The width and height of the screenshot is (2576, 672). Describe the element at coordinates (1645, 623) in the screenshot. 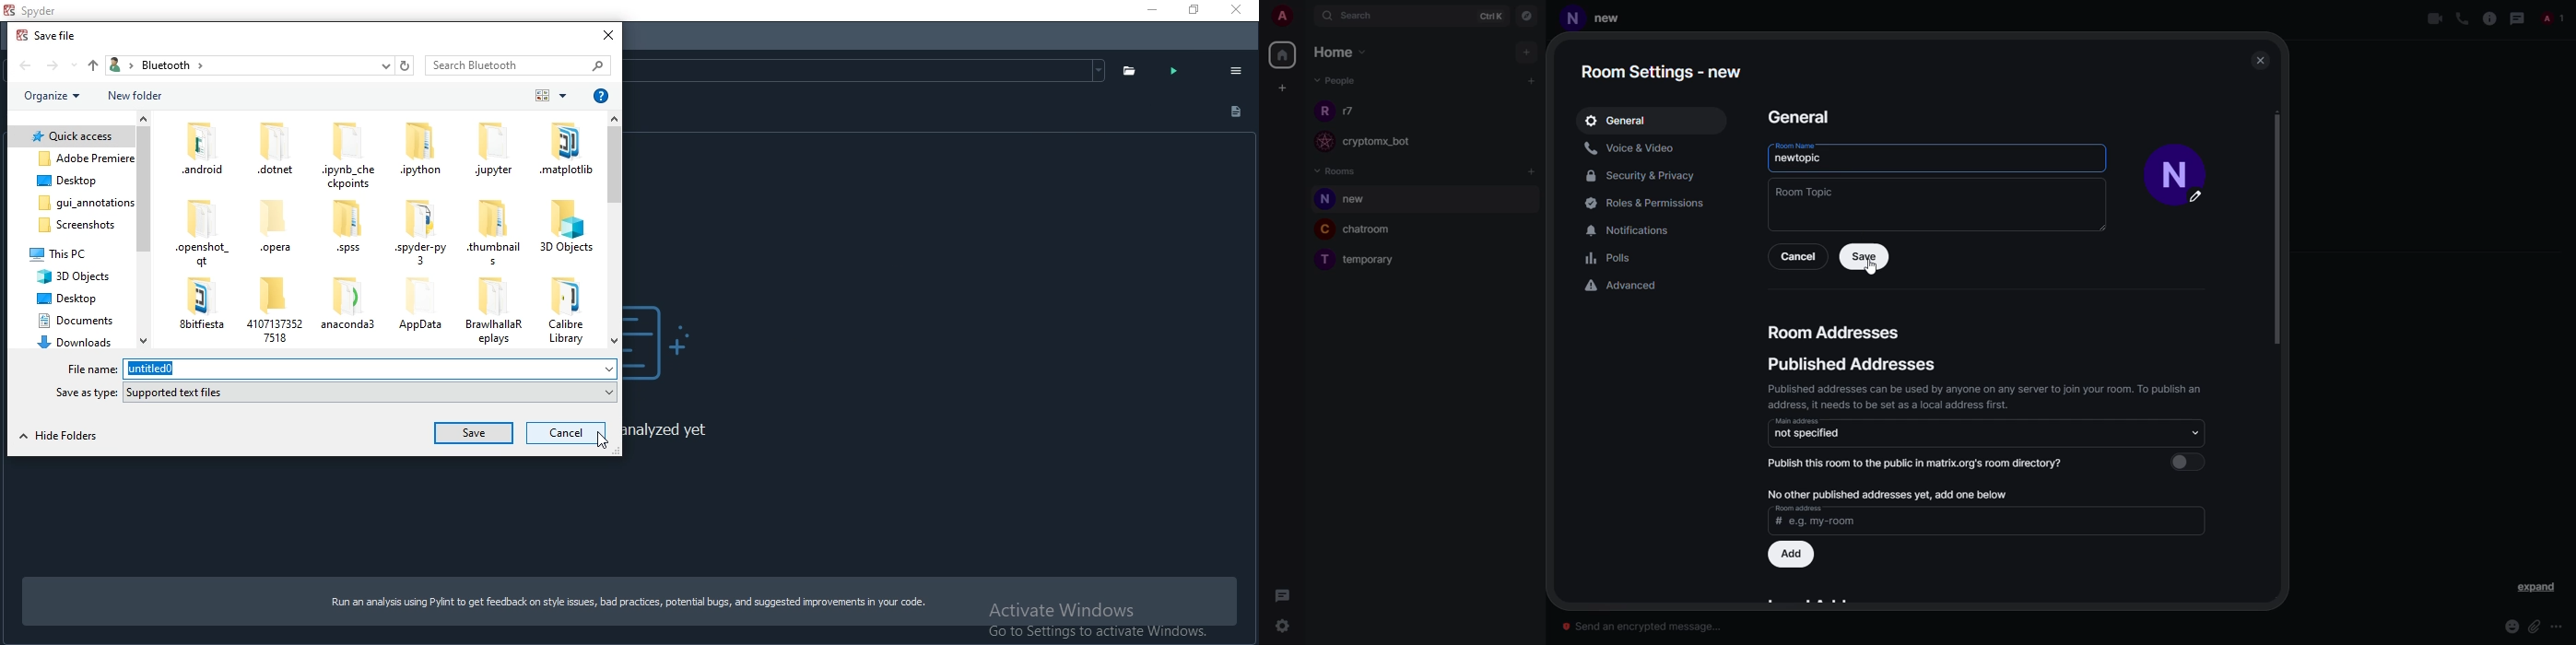

I see `send encrypted message` at that location.